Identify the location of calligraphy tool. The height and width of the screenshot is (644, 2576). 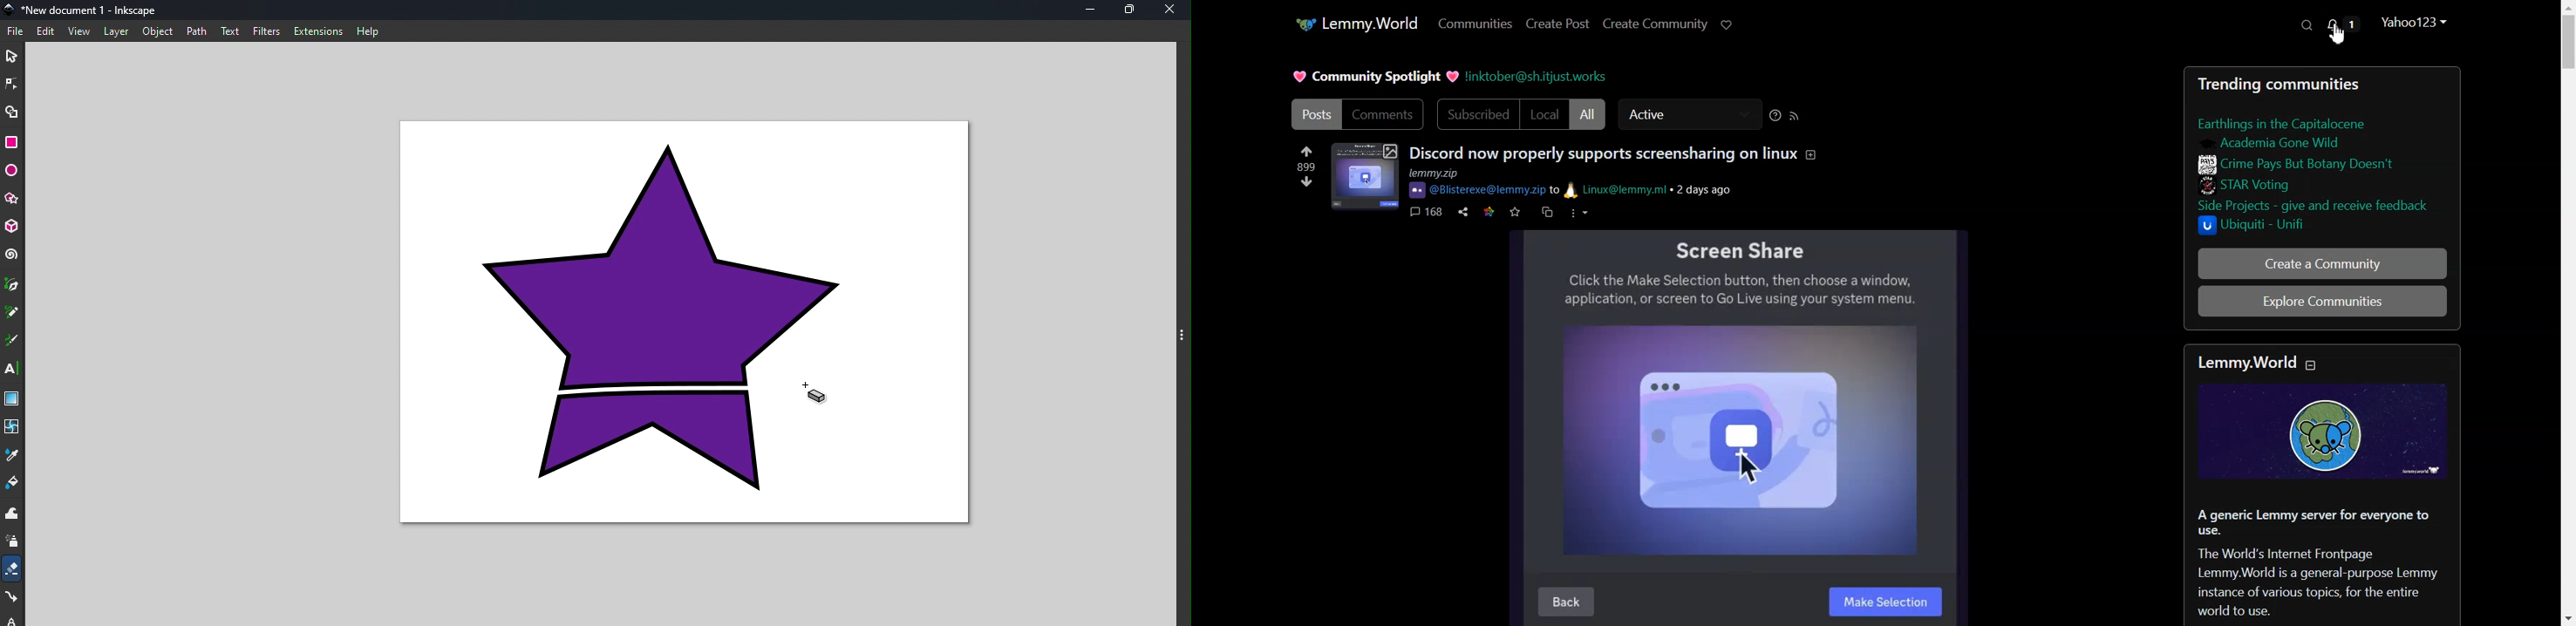
(12, 341).